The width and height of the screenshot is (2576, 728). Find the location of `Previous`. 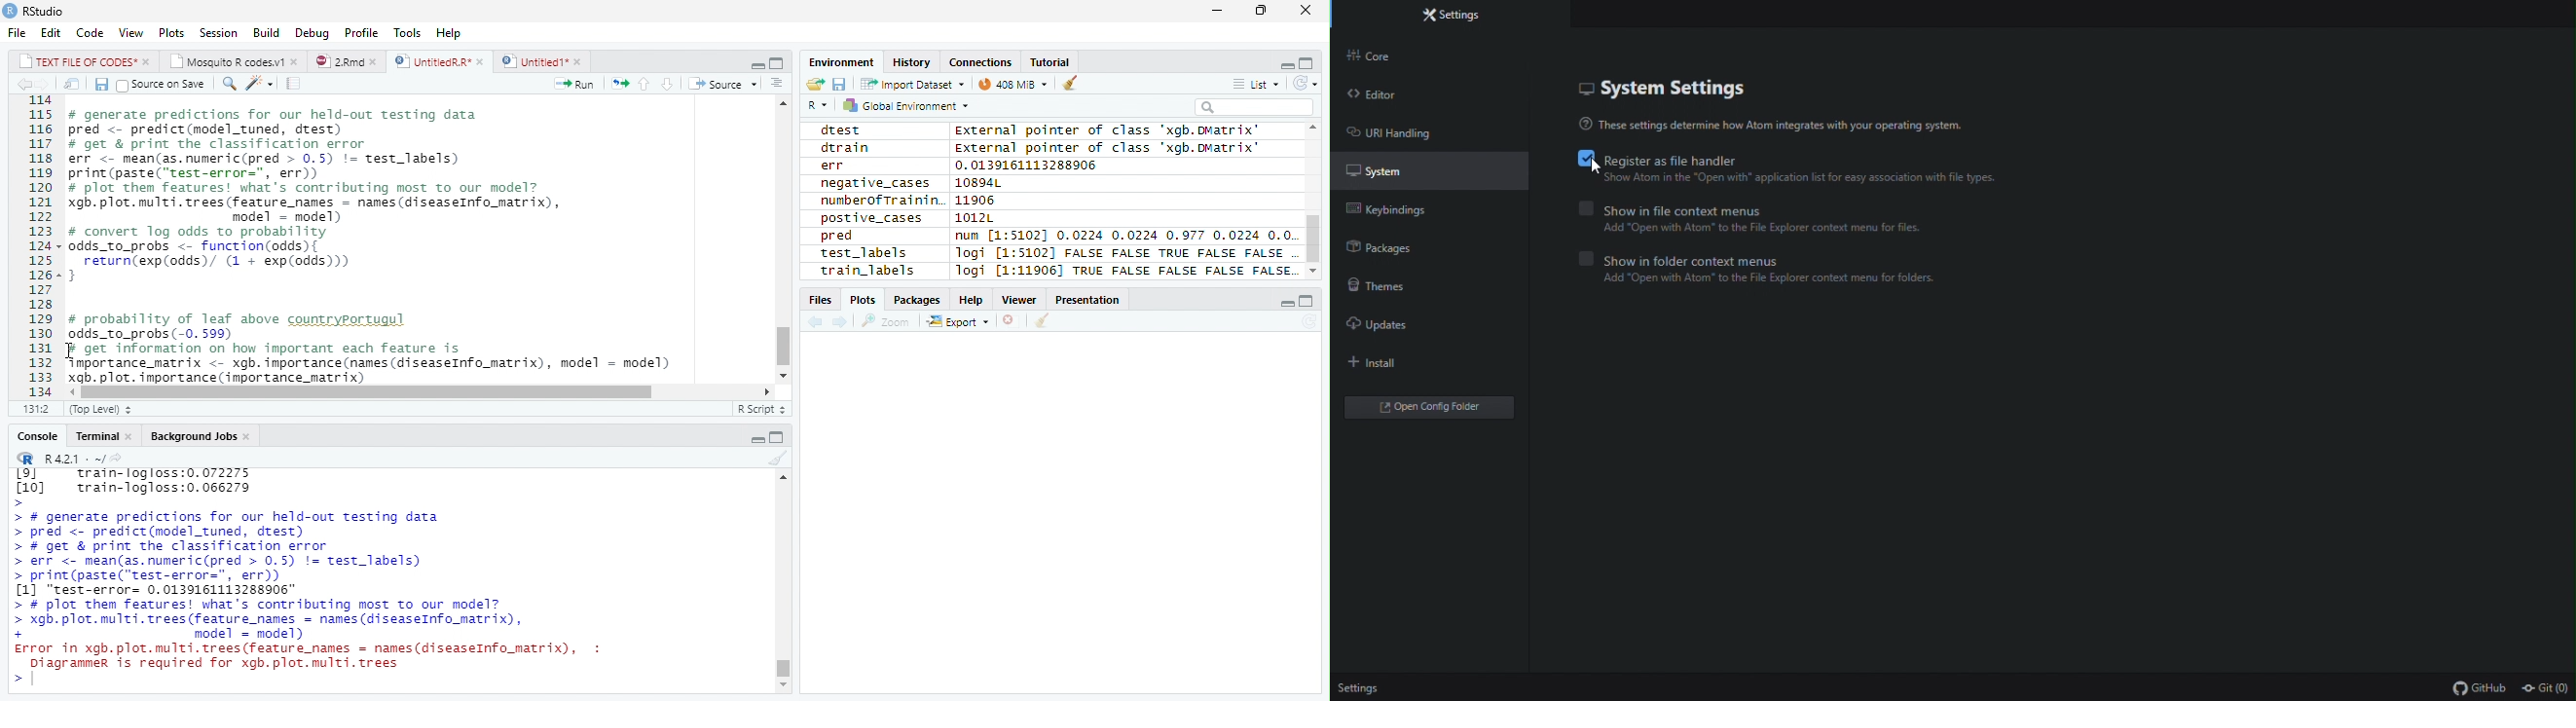

Previous is located at coordinates (813, 320).